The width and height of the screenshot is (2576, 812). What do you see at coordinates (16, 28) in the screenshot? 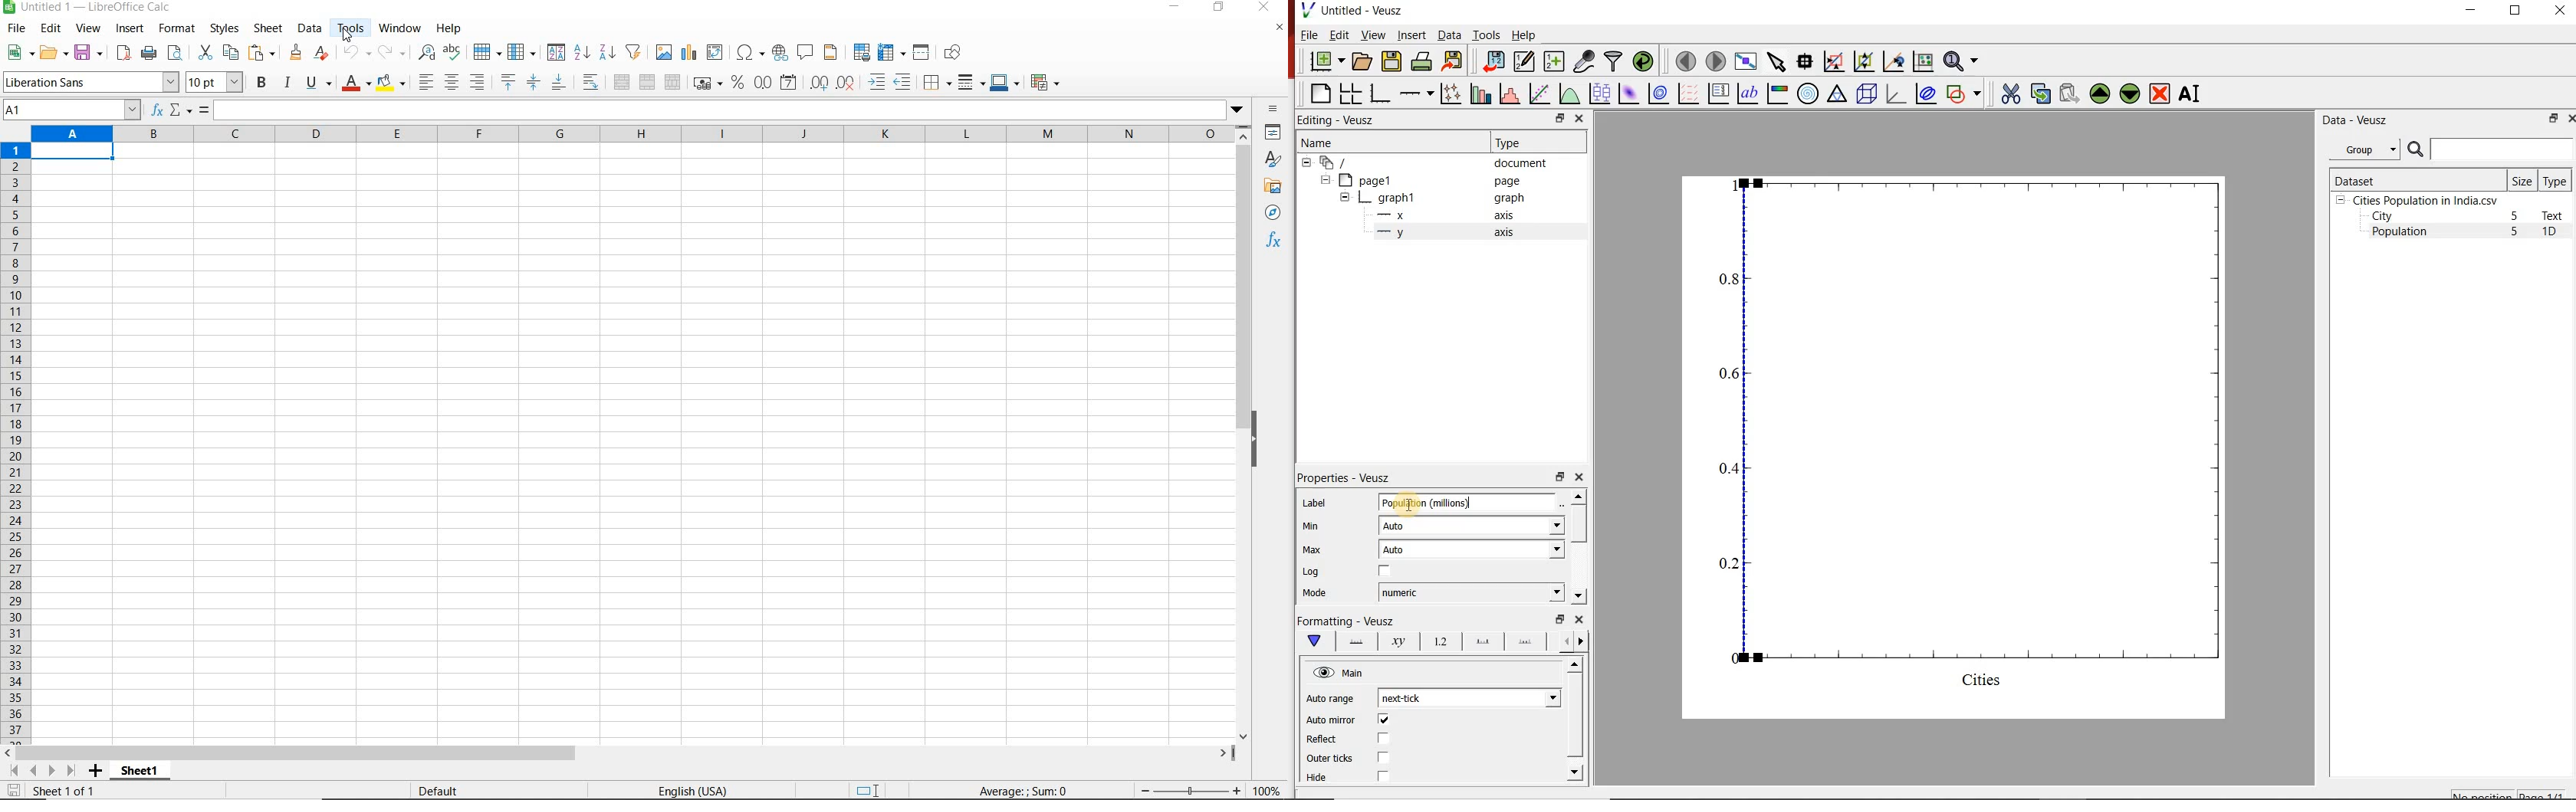
I see `file` at bounding box center [16, 28].